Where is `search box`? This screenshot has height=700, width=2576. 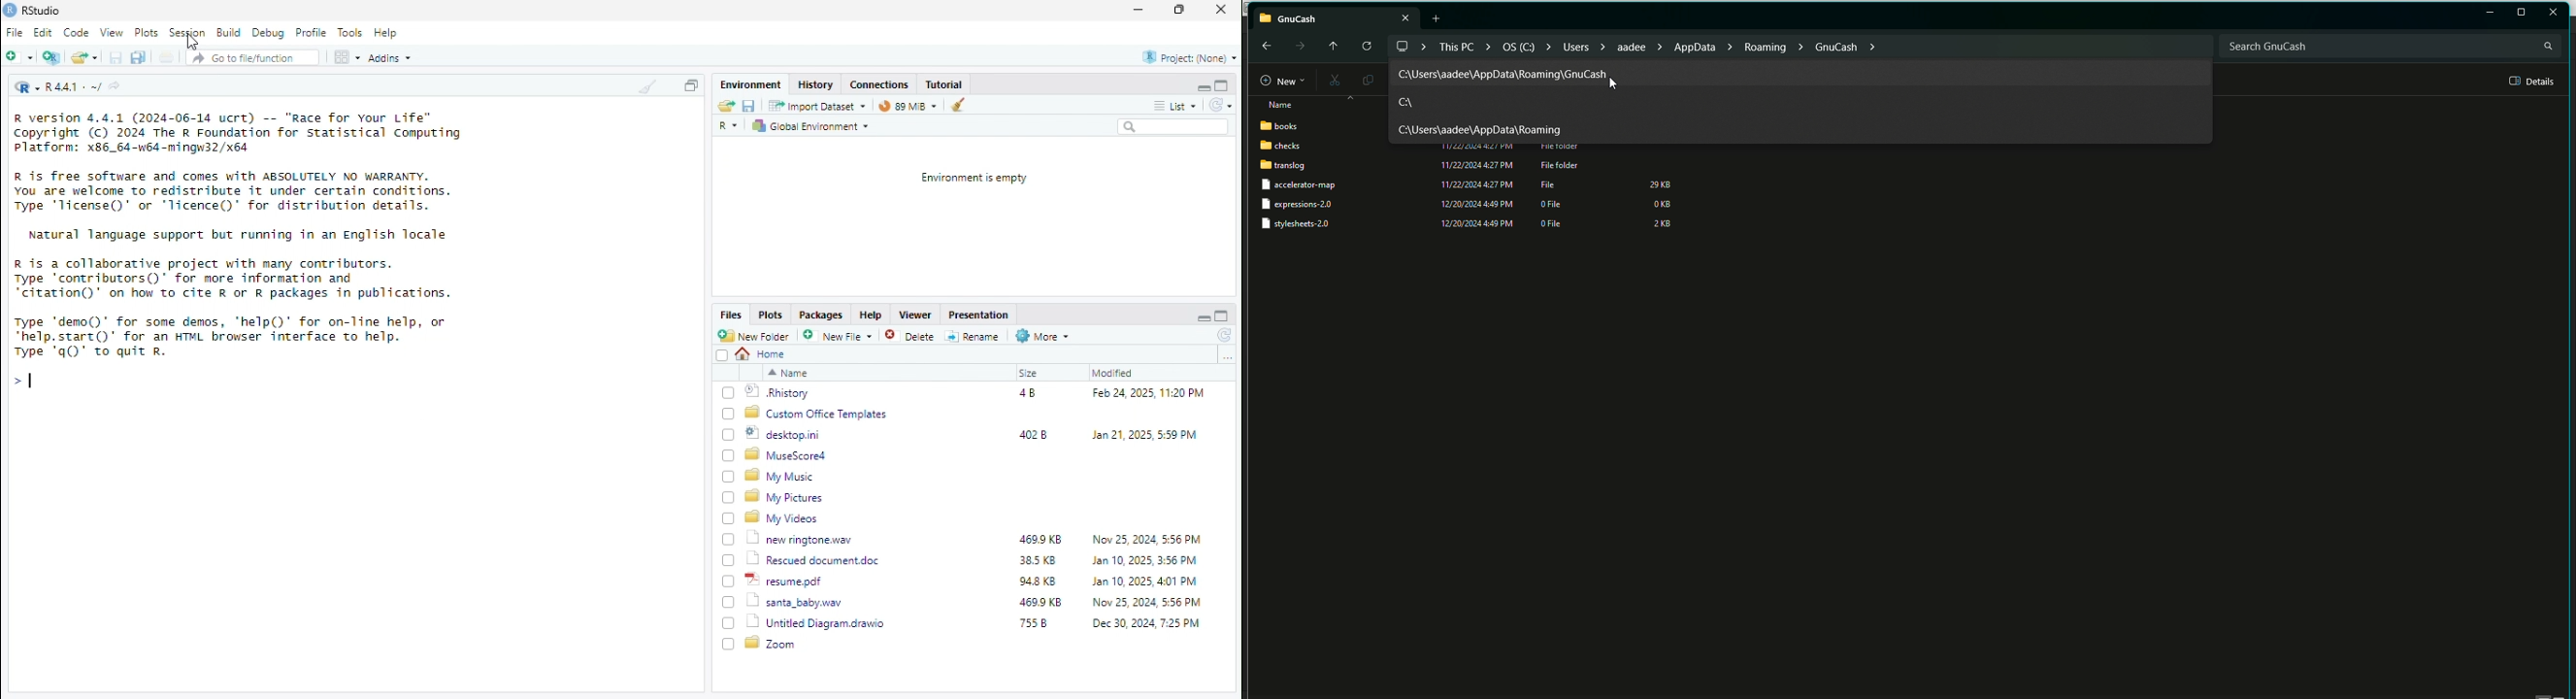 search box is located at coordinates (1173, 126).